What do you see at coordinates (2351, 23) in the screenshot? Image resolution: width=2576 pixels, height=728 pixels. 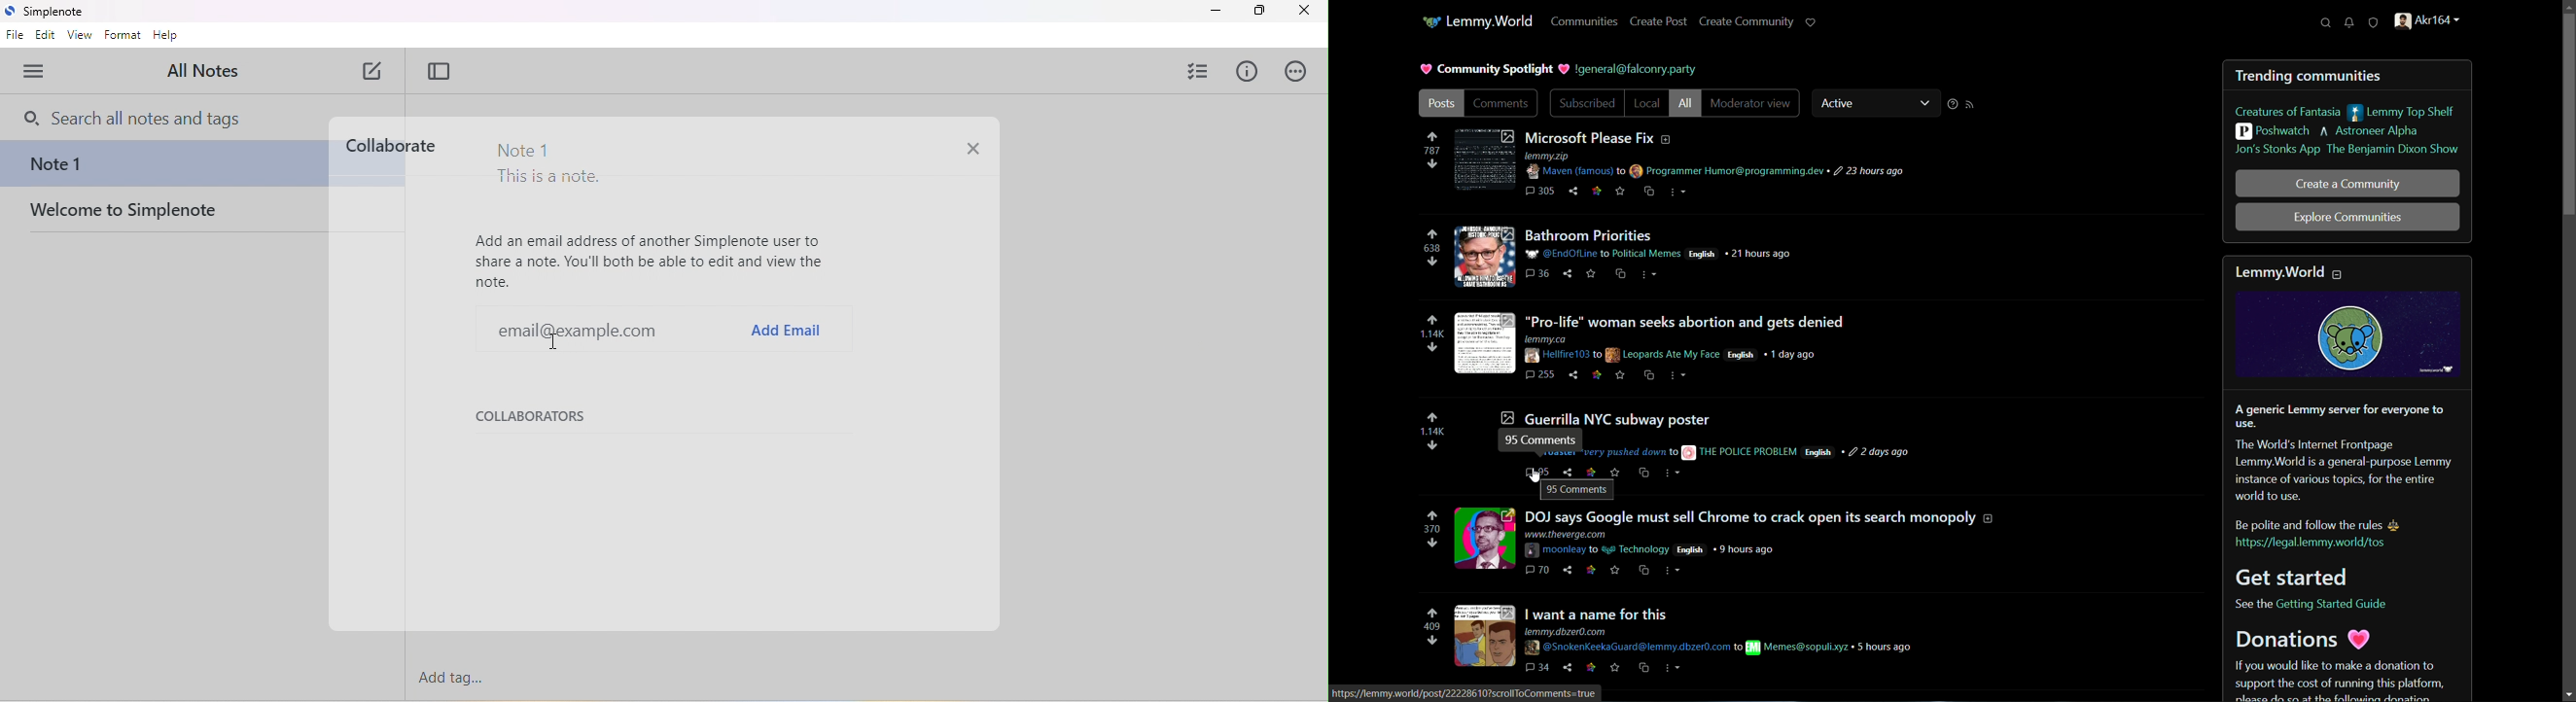 I see `unread notifications` at bounding box center [2351, 23].